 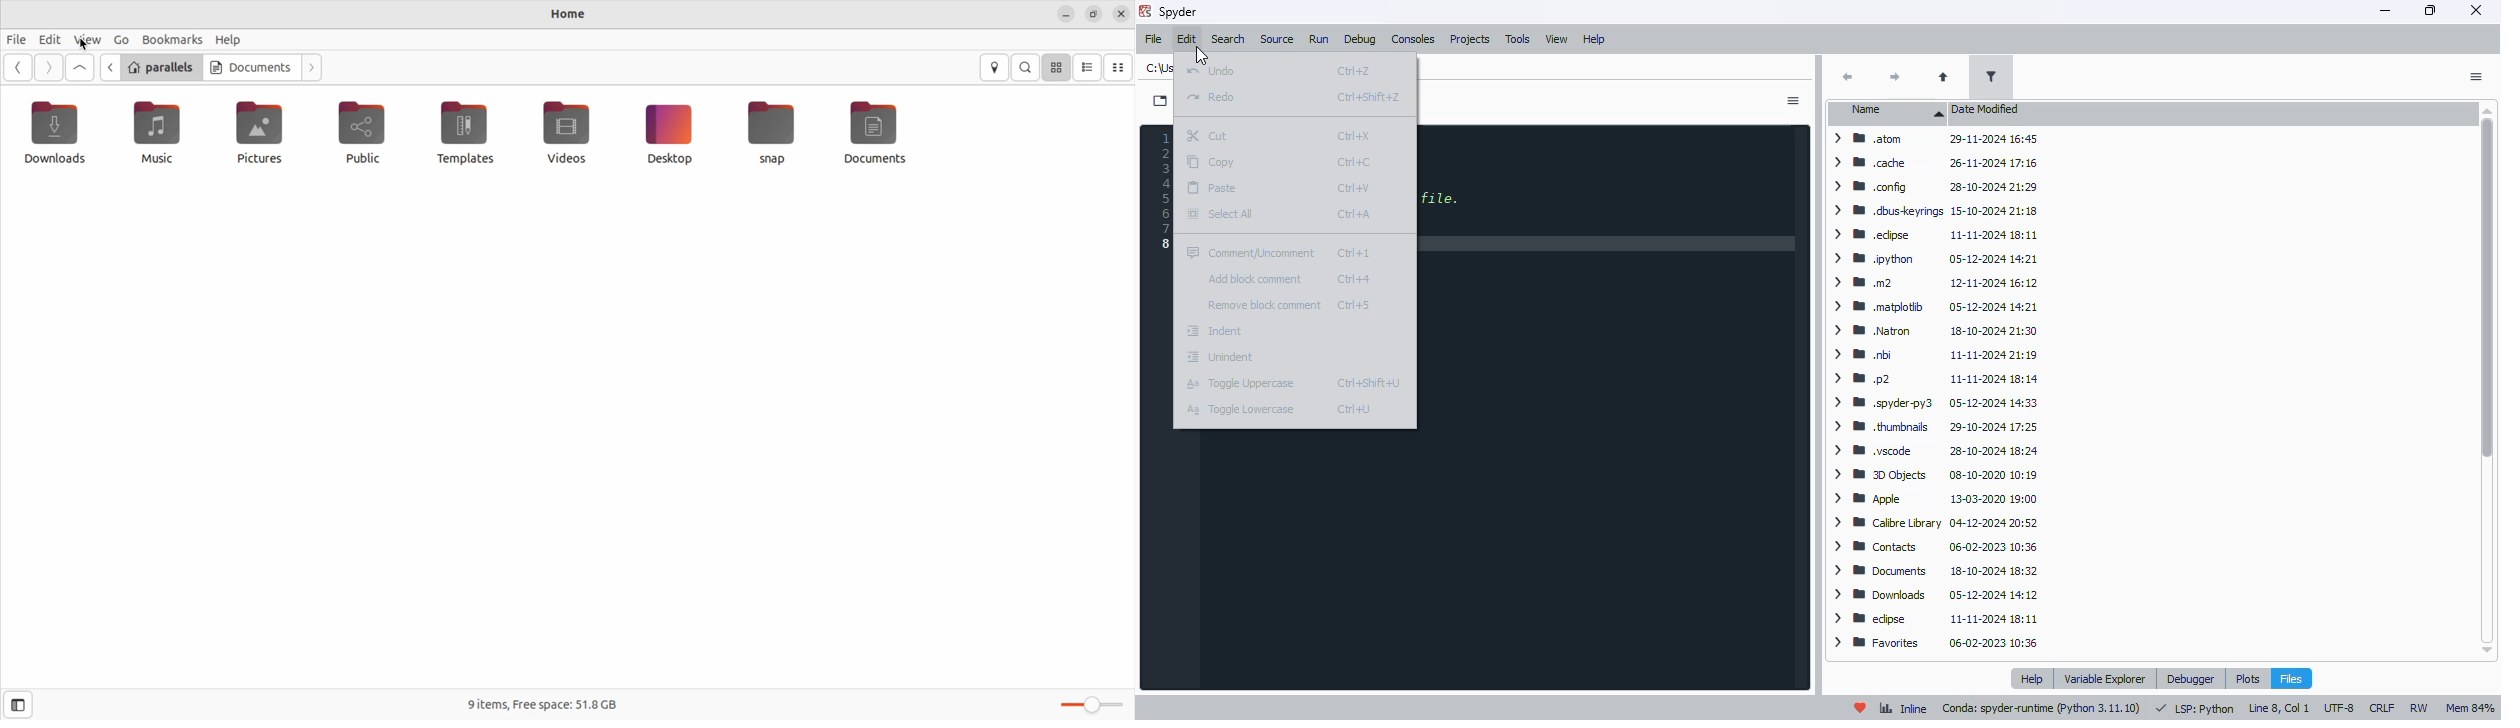 I want to click on > Wm p2 11-11-2024 18:14, so click(x=1935, y=379).